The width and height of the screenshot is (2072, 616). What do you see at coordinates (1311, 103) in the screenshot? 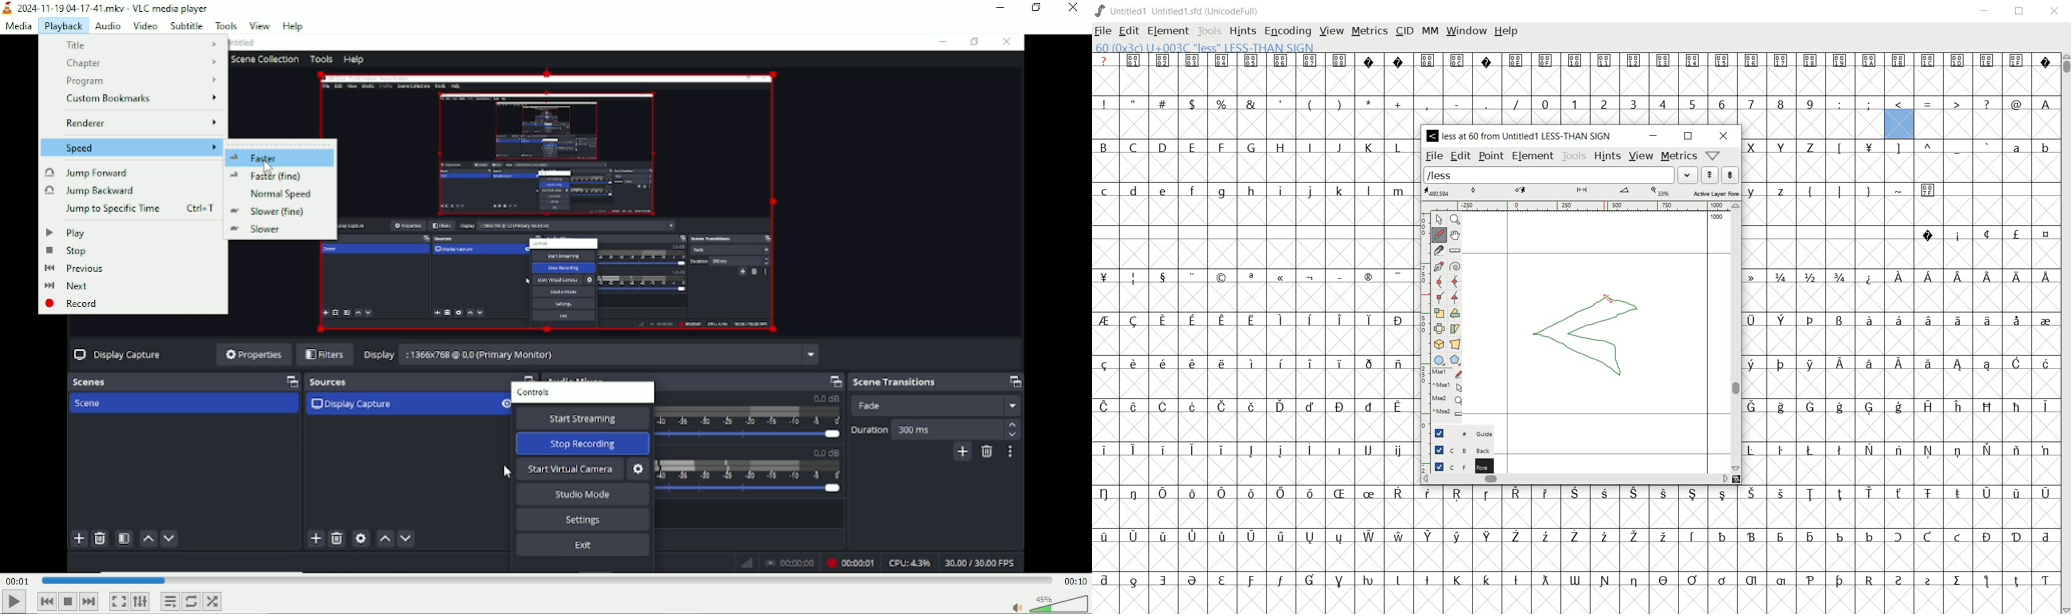
I see `symbols` at bounding box center [1311, 103].